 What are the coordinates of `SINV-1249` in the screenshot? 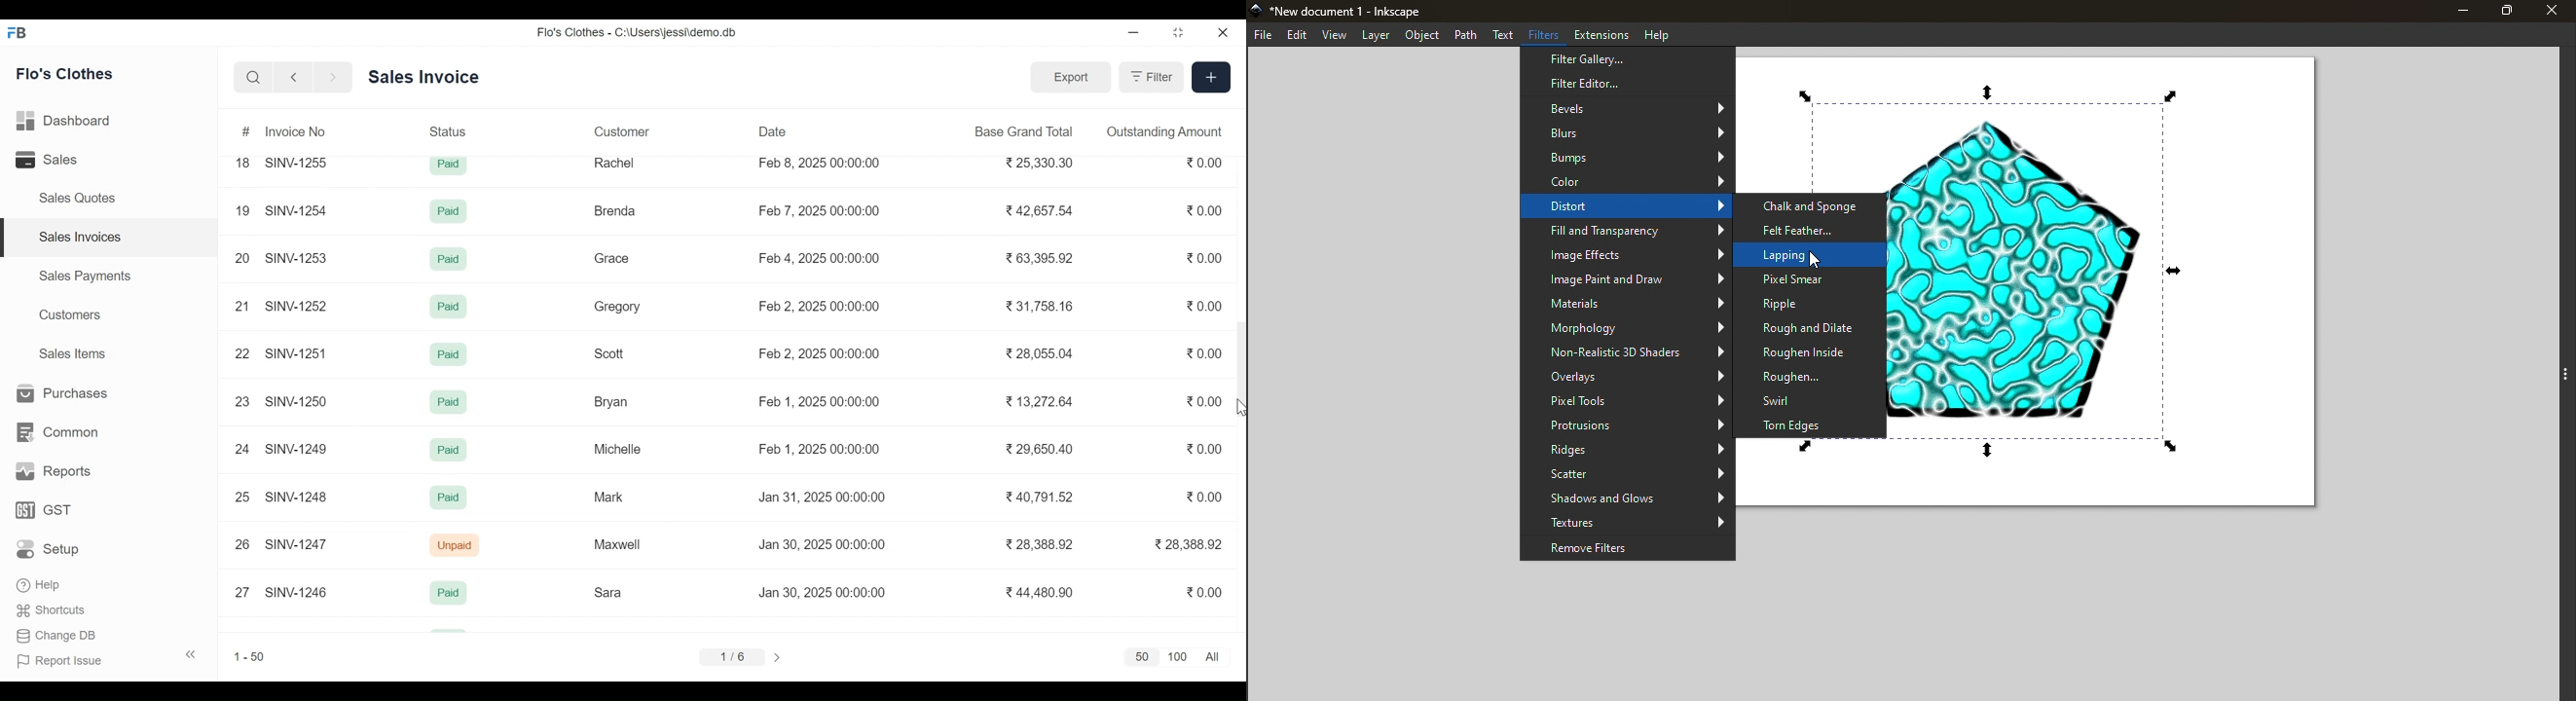 It's located at (297, 449).